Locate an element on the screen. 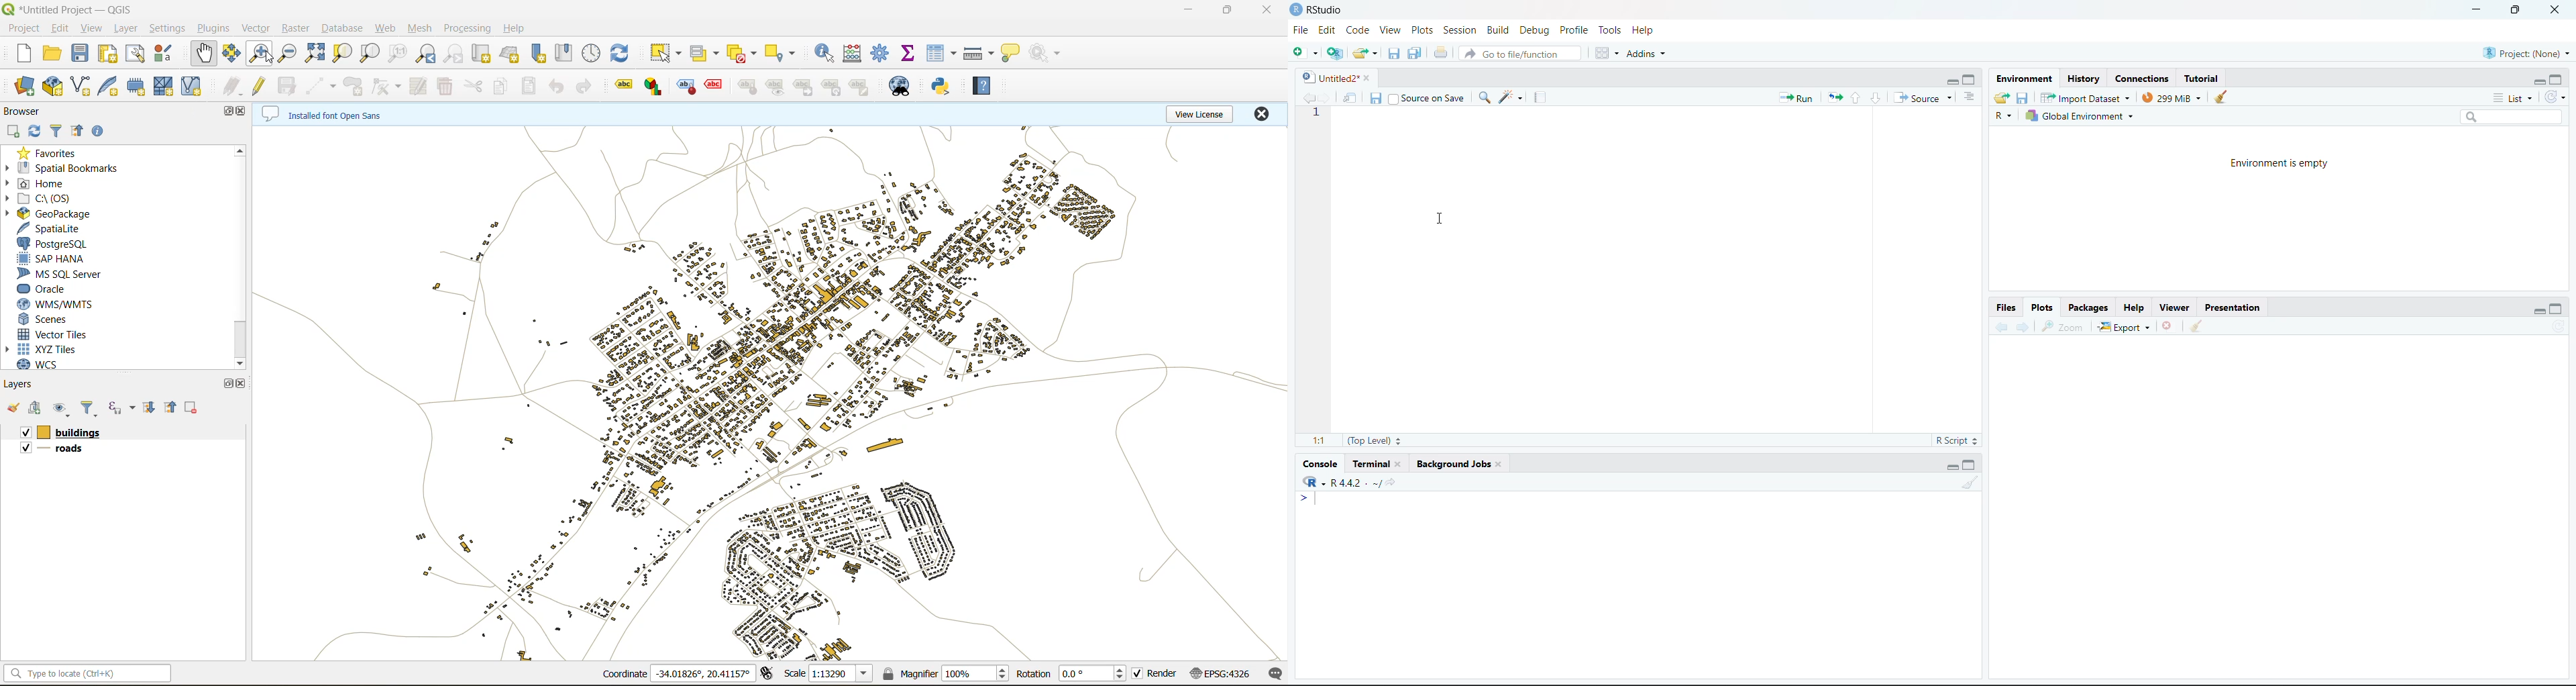 The image size is (2576, 700). Run is located at coordinates (1796, 98).